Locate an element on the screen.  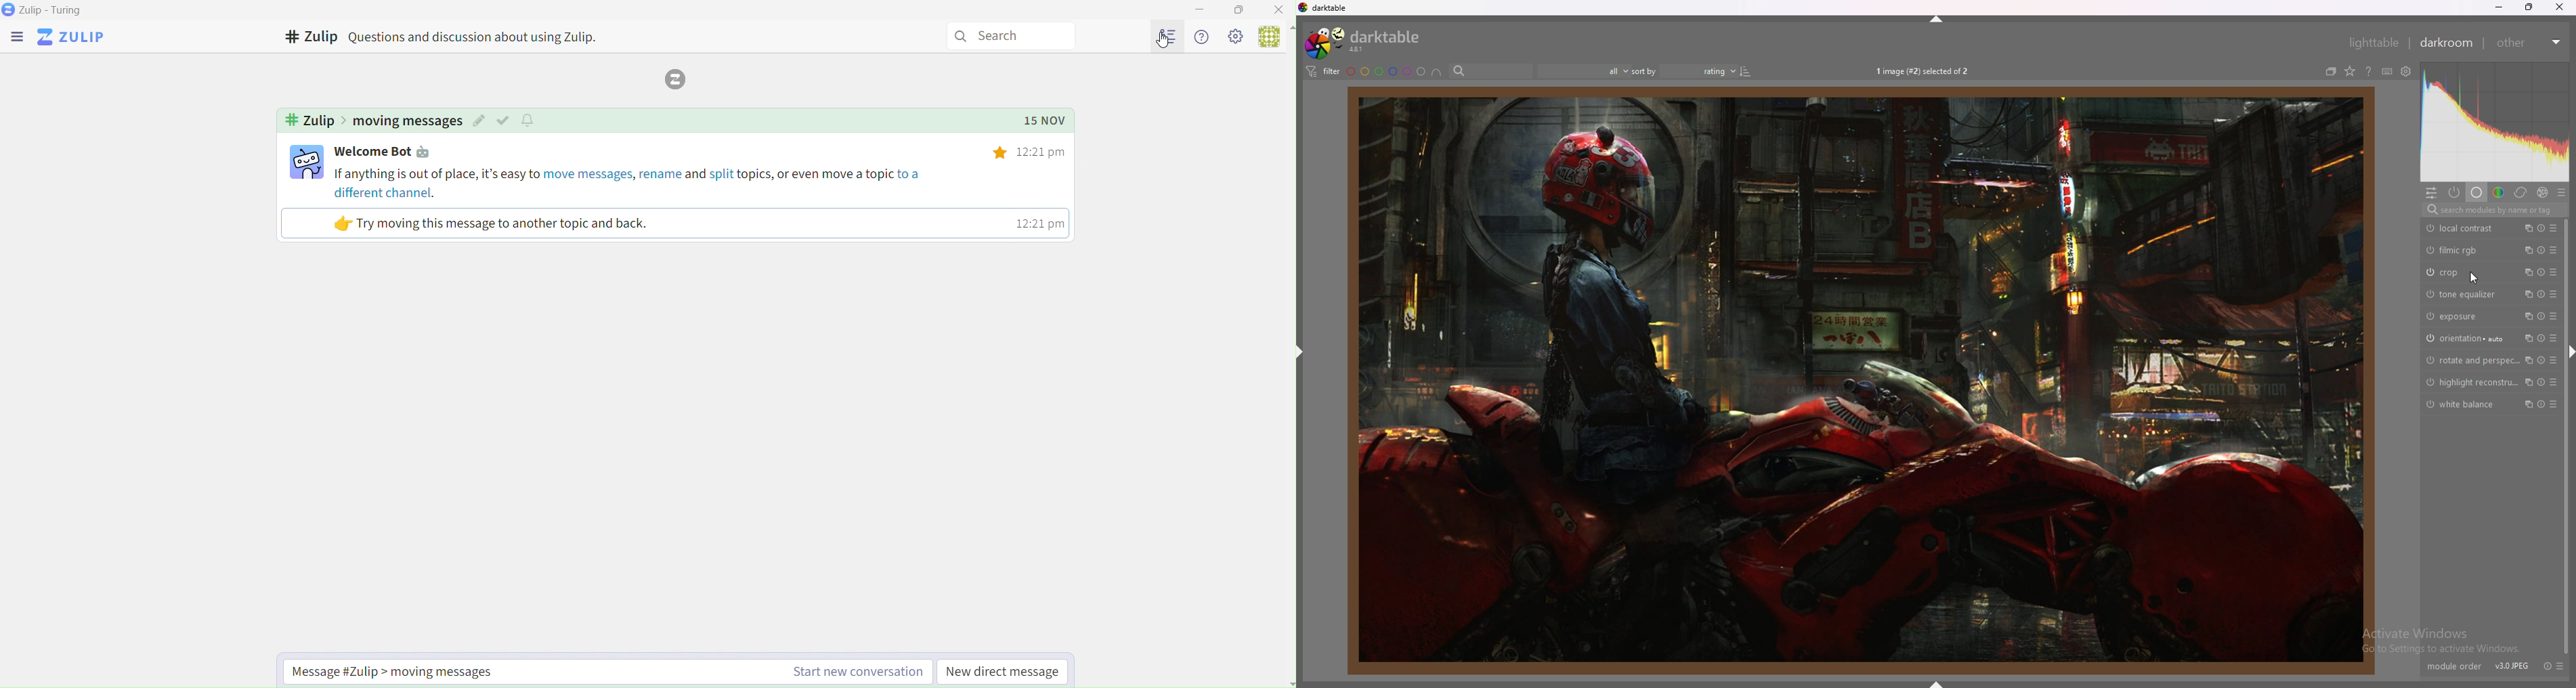
darktable is located at coordinates (1365, 42).